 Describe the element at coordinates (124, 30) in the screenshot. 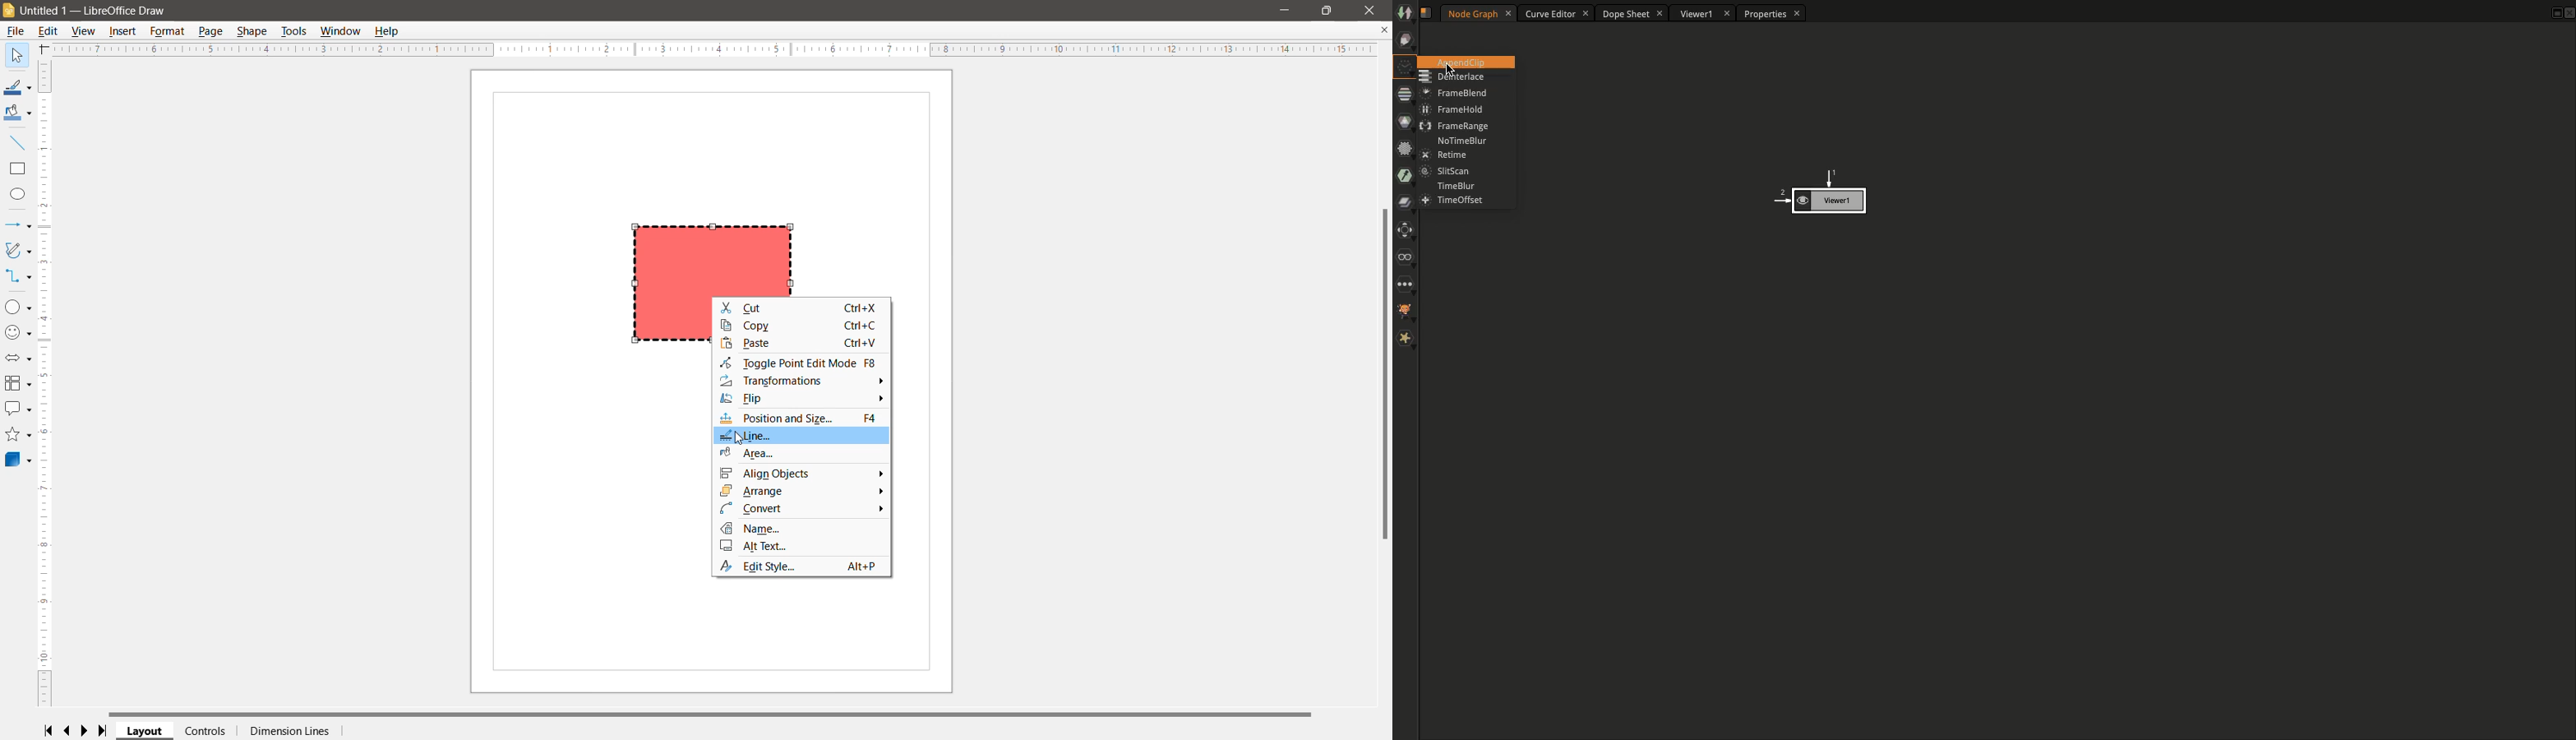

I see `Insert` at that location.